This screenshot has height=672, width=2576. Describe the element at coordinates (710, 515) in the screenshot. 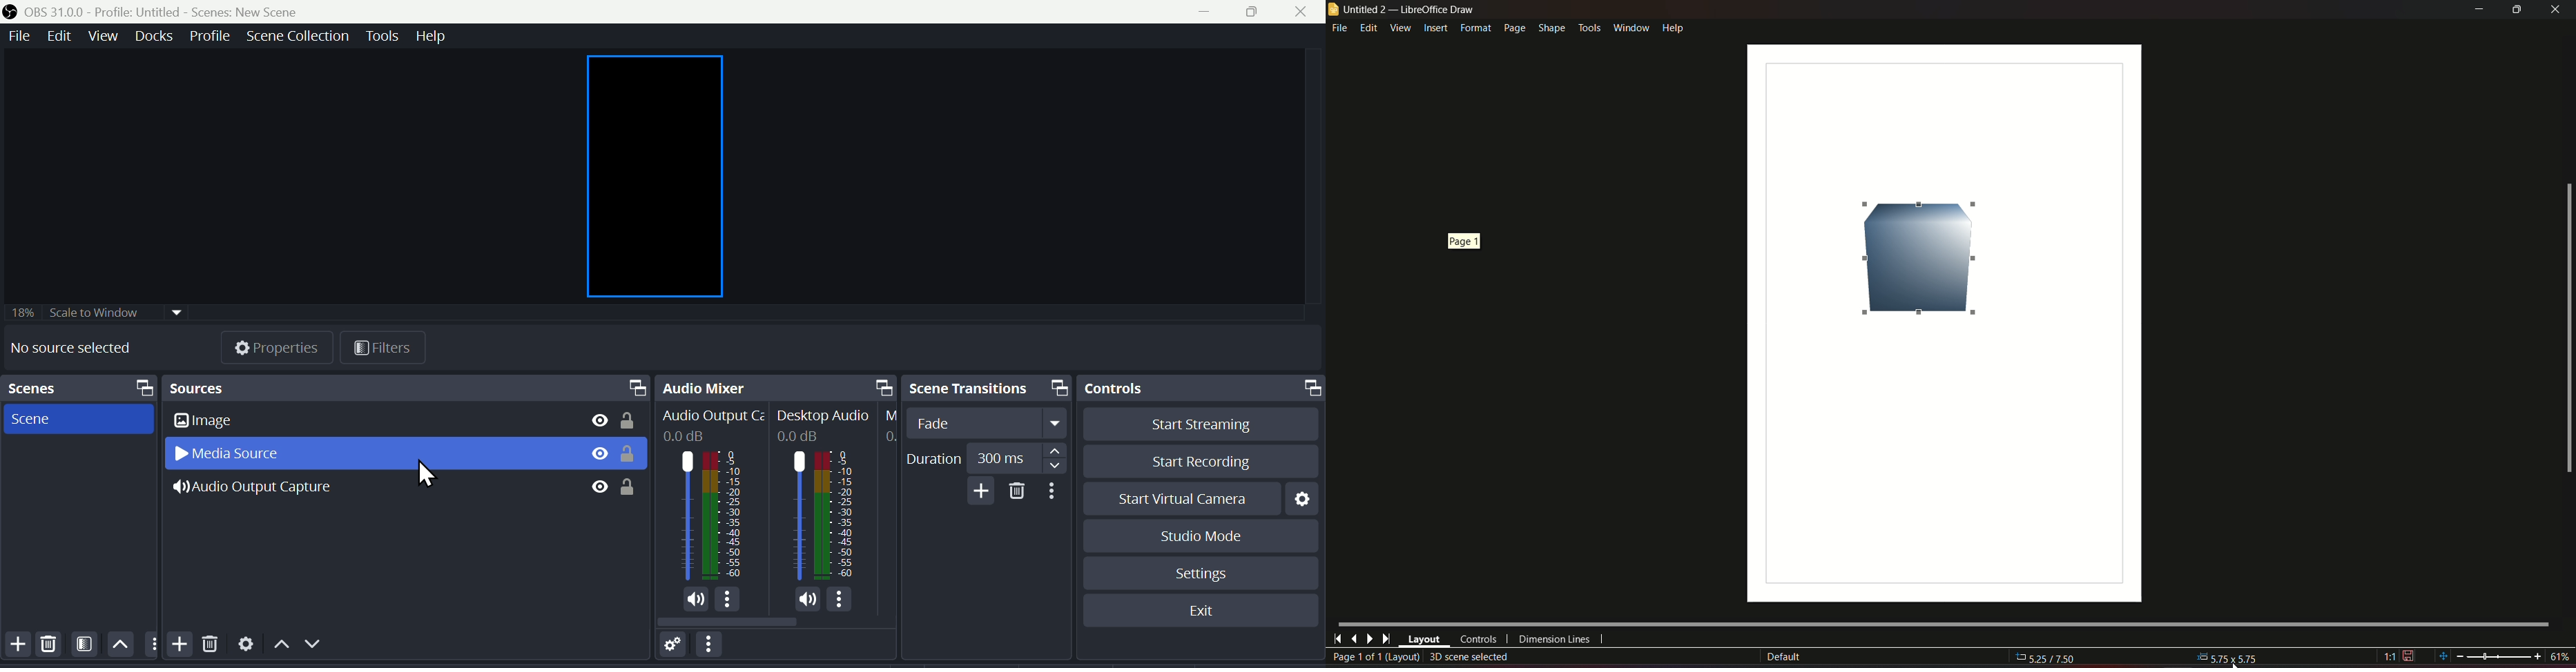

I see `Audio output` at that location.